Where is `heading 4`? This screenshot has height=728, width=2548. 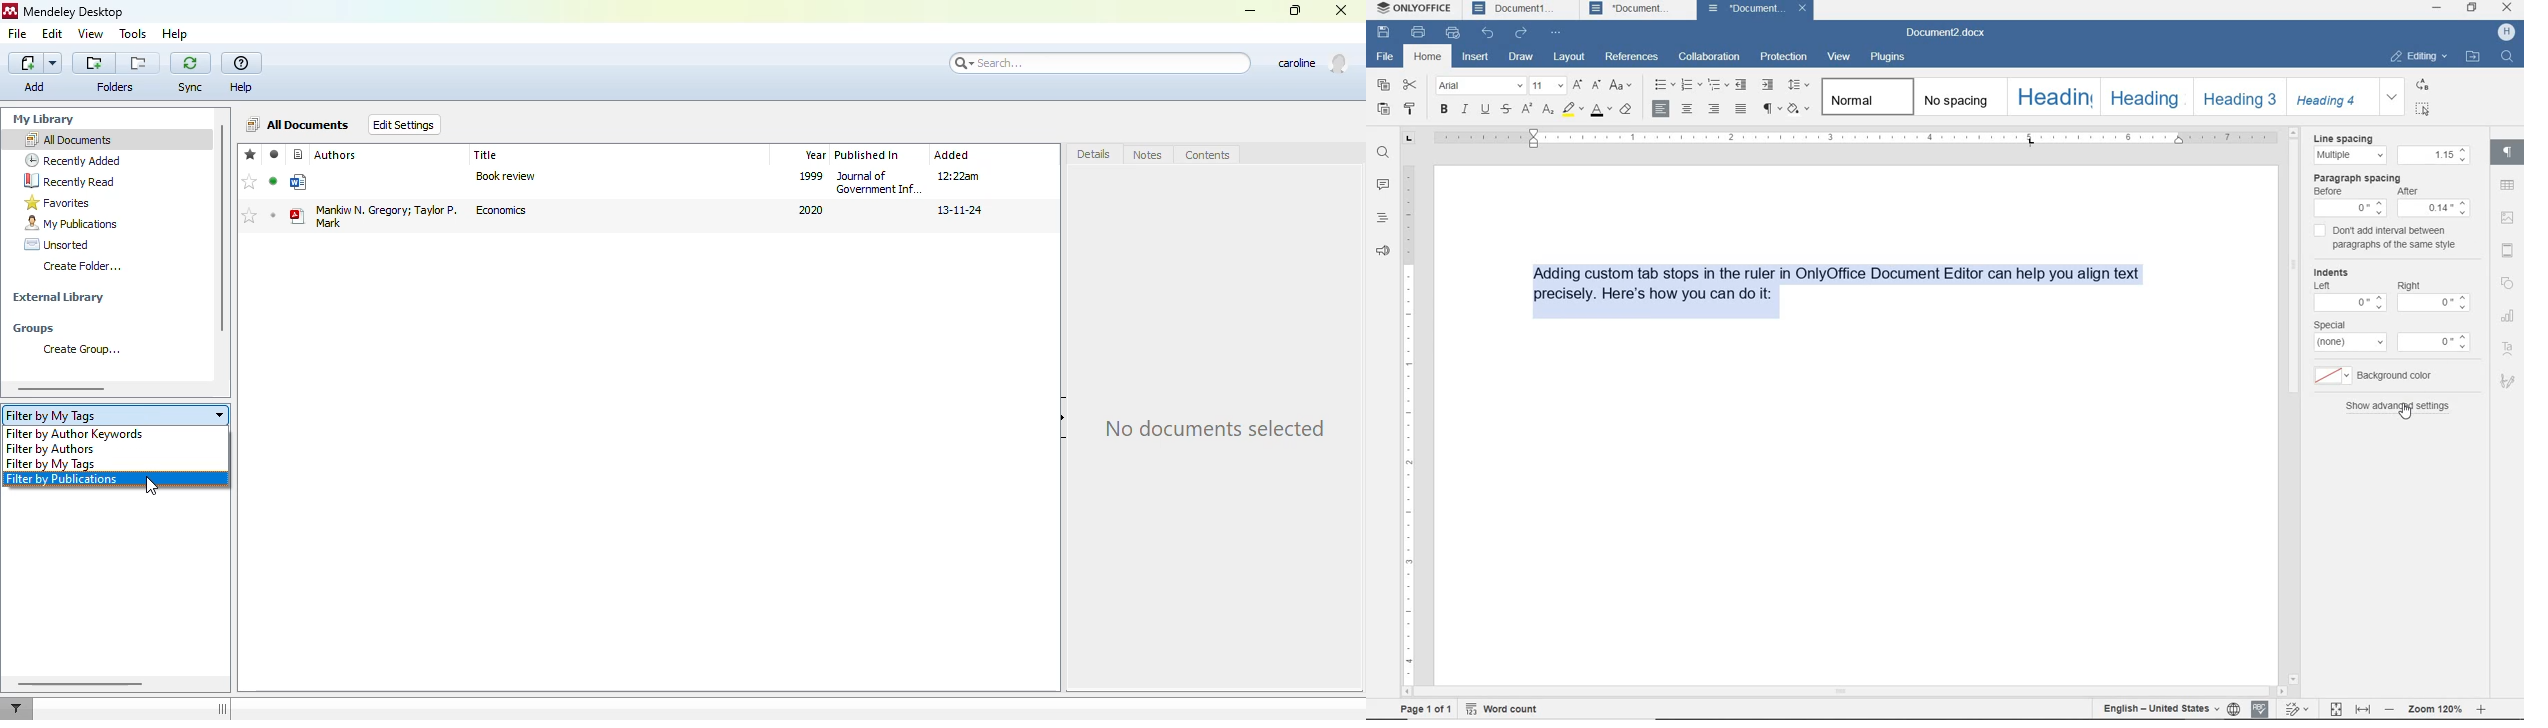
heading 4 is located at coordinates (2334, 97).